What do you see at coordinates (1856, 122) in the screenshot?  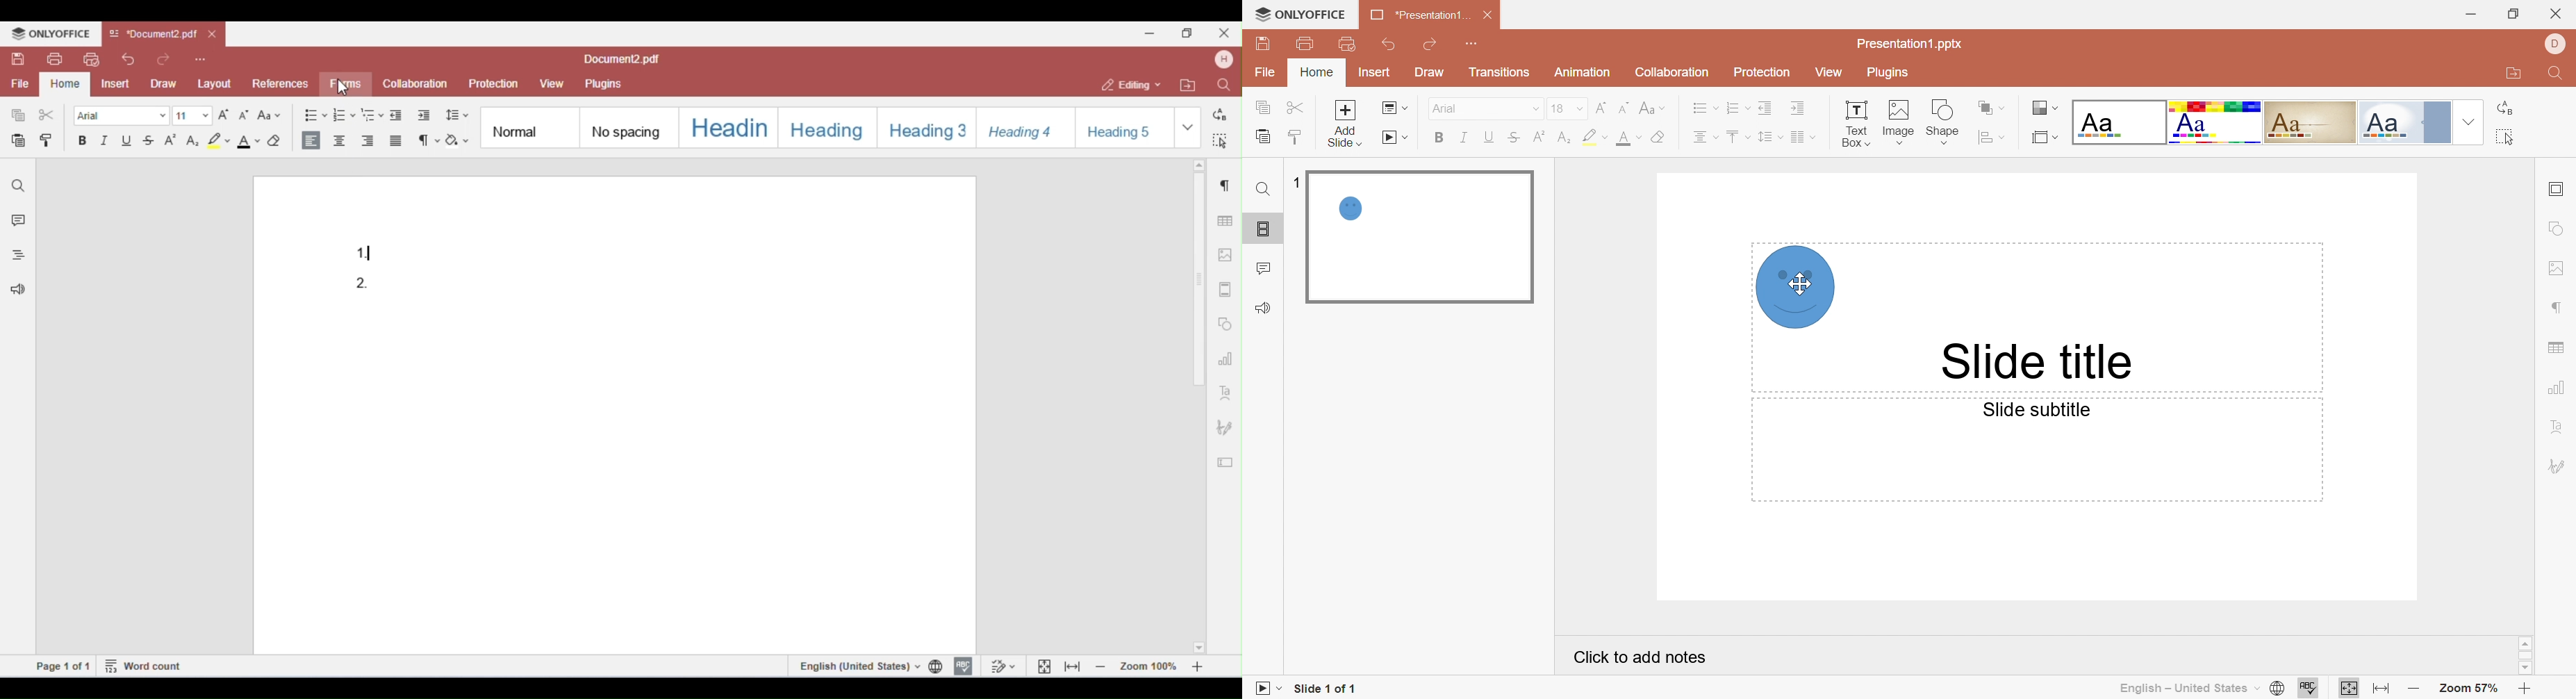 I see `Text Box` at bounding box center [1856, 122].